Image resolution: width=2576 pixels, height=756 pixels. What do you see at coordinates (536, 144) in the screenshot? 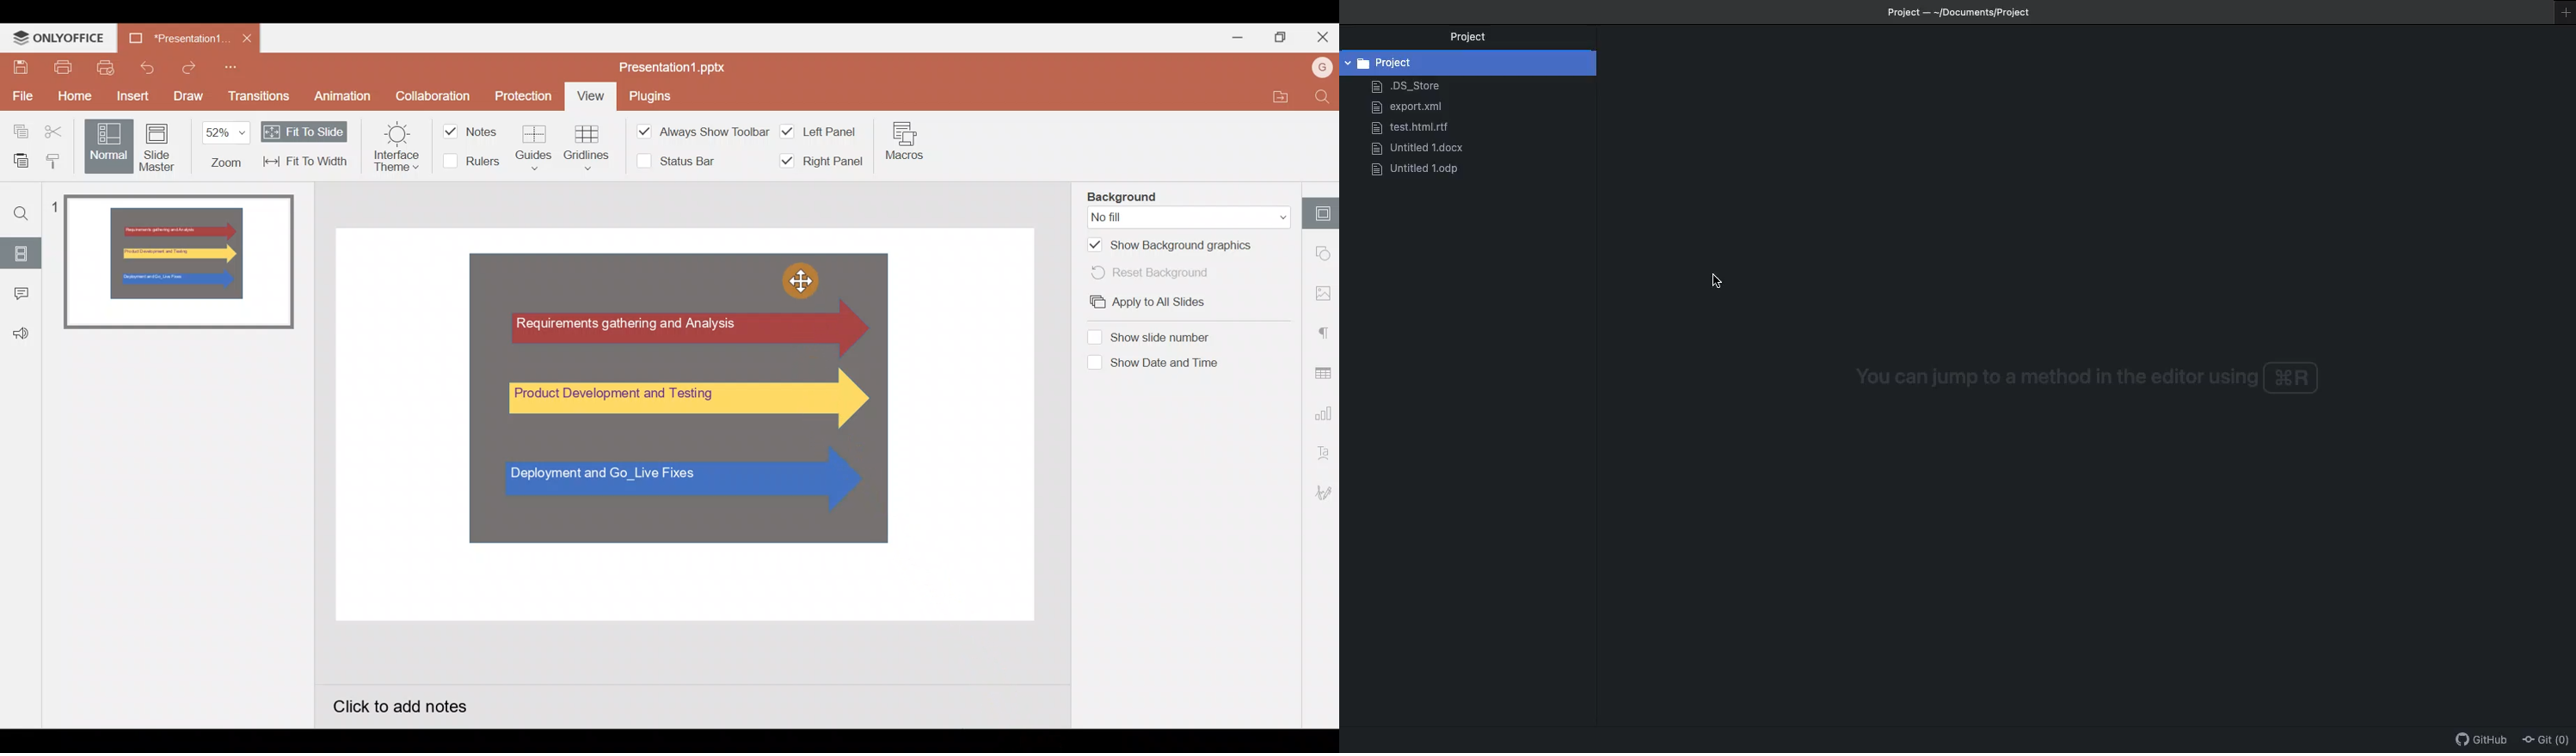
I see `Guides` at bounding box center [536, 144].